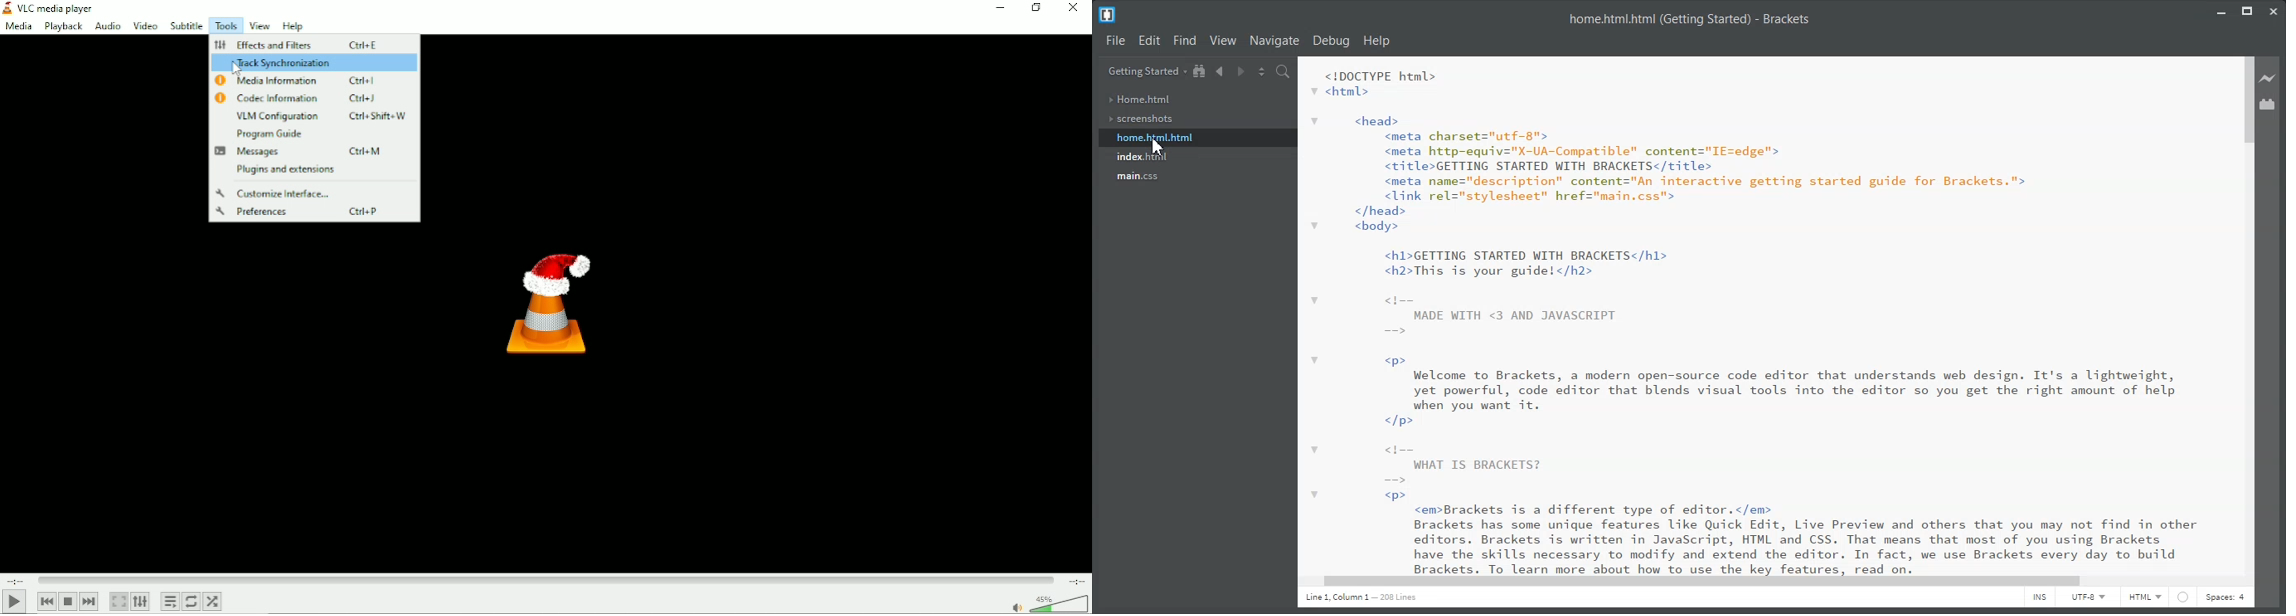 The height and width of the screenshot is (616, 2296). I want to click on Navigate Backward, so click(1219, 71).